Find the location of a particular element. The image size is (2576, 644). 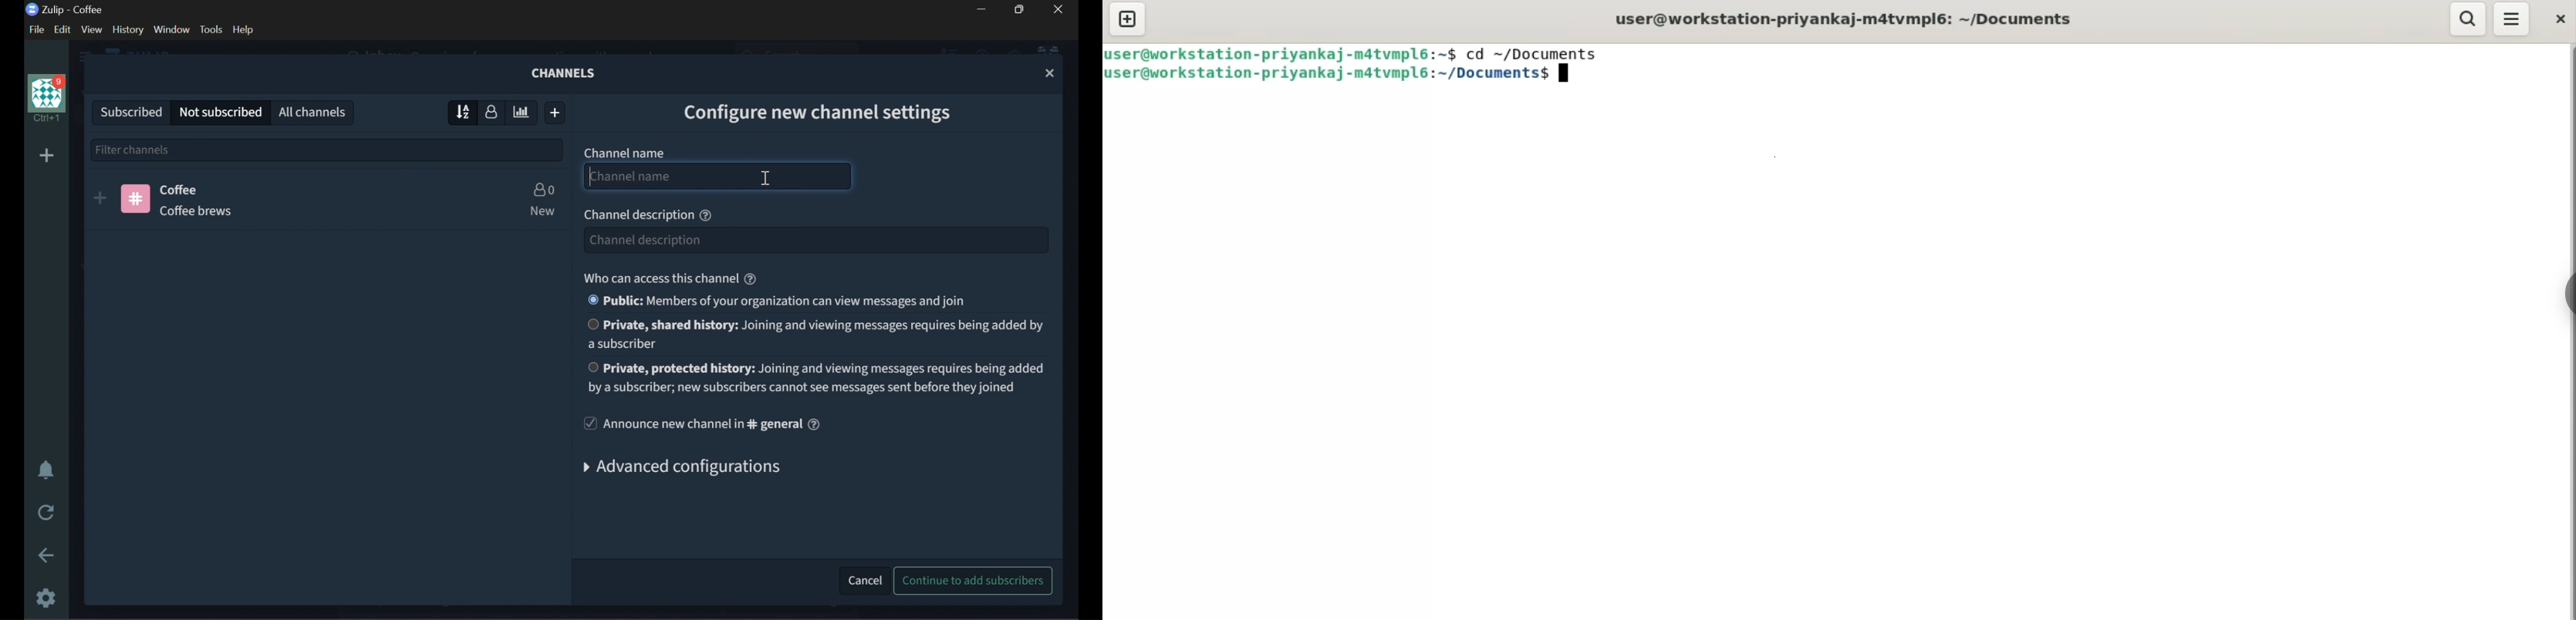

CLOSE is located at coordinates (1059, 9).